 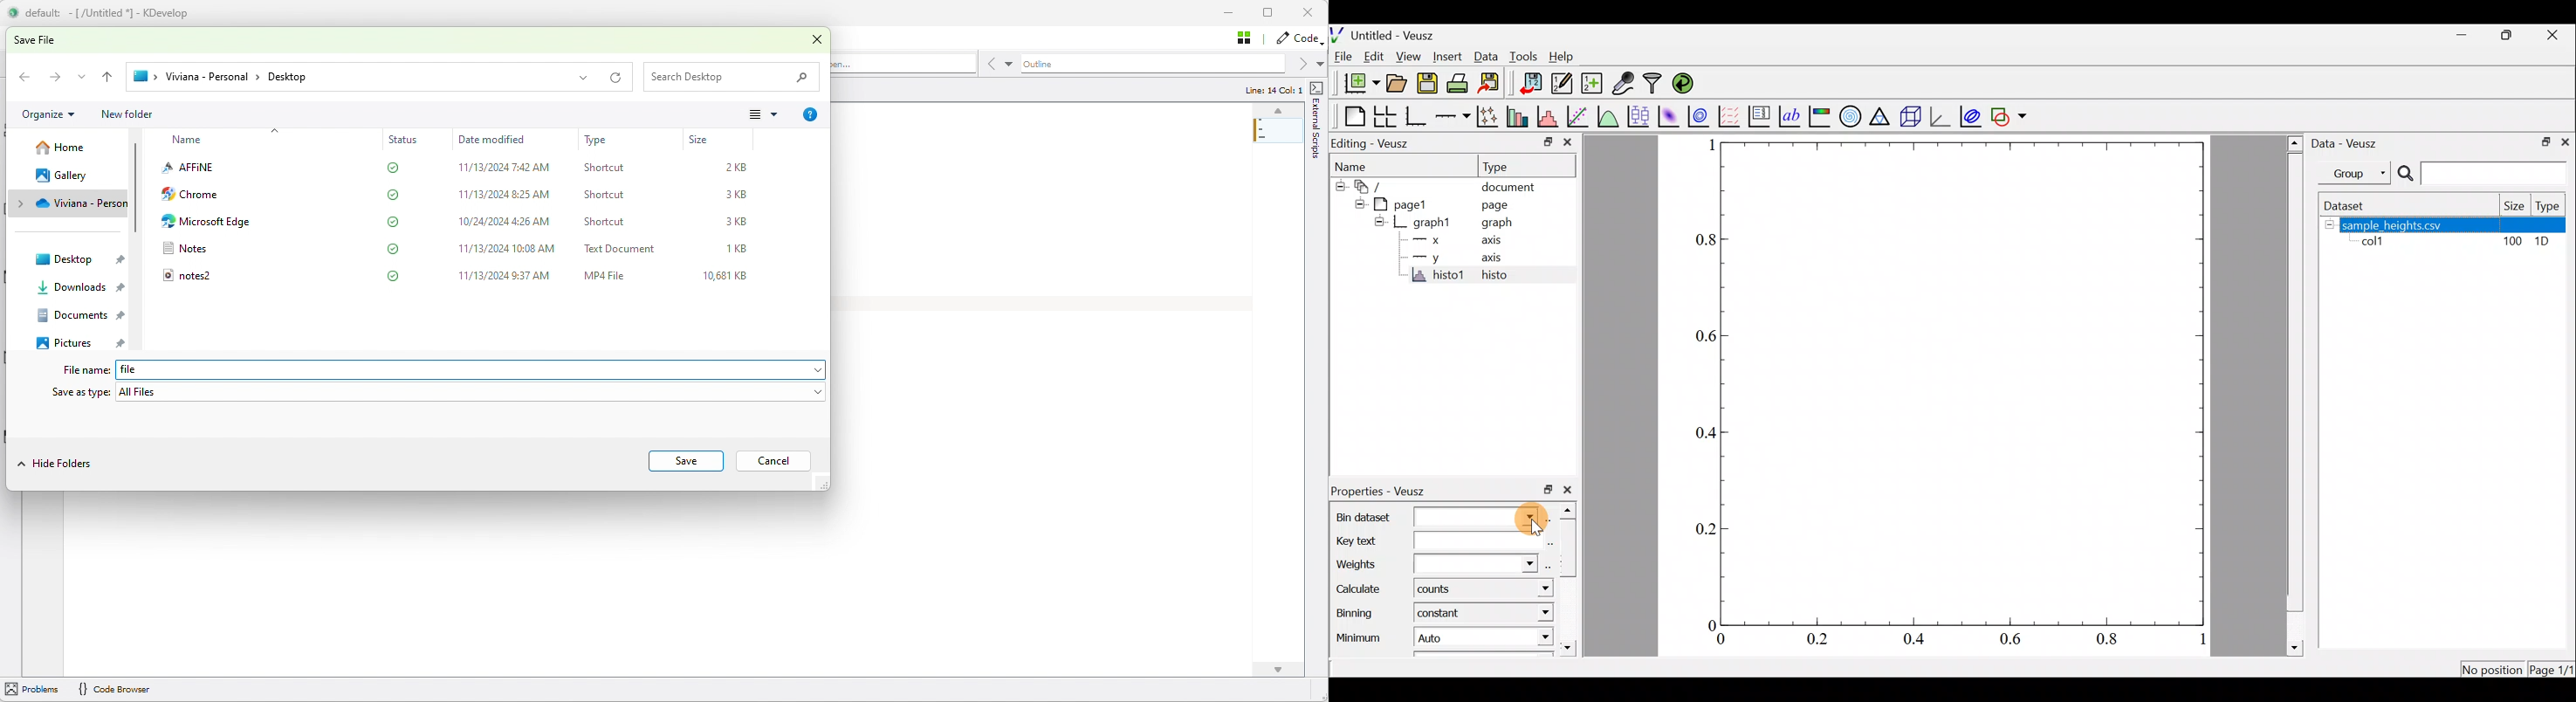 I want to click on back, so click(x=108, y=77).